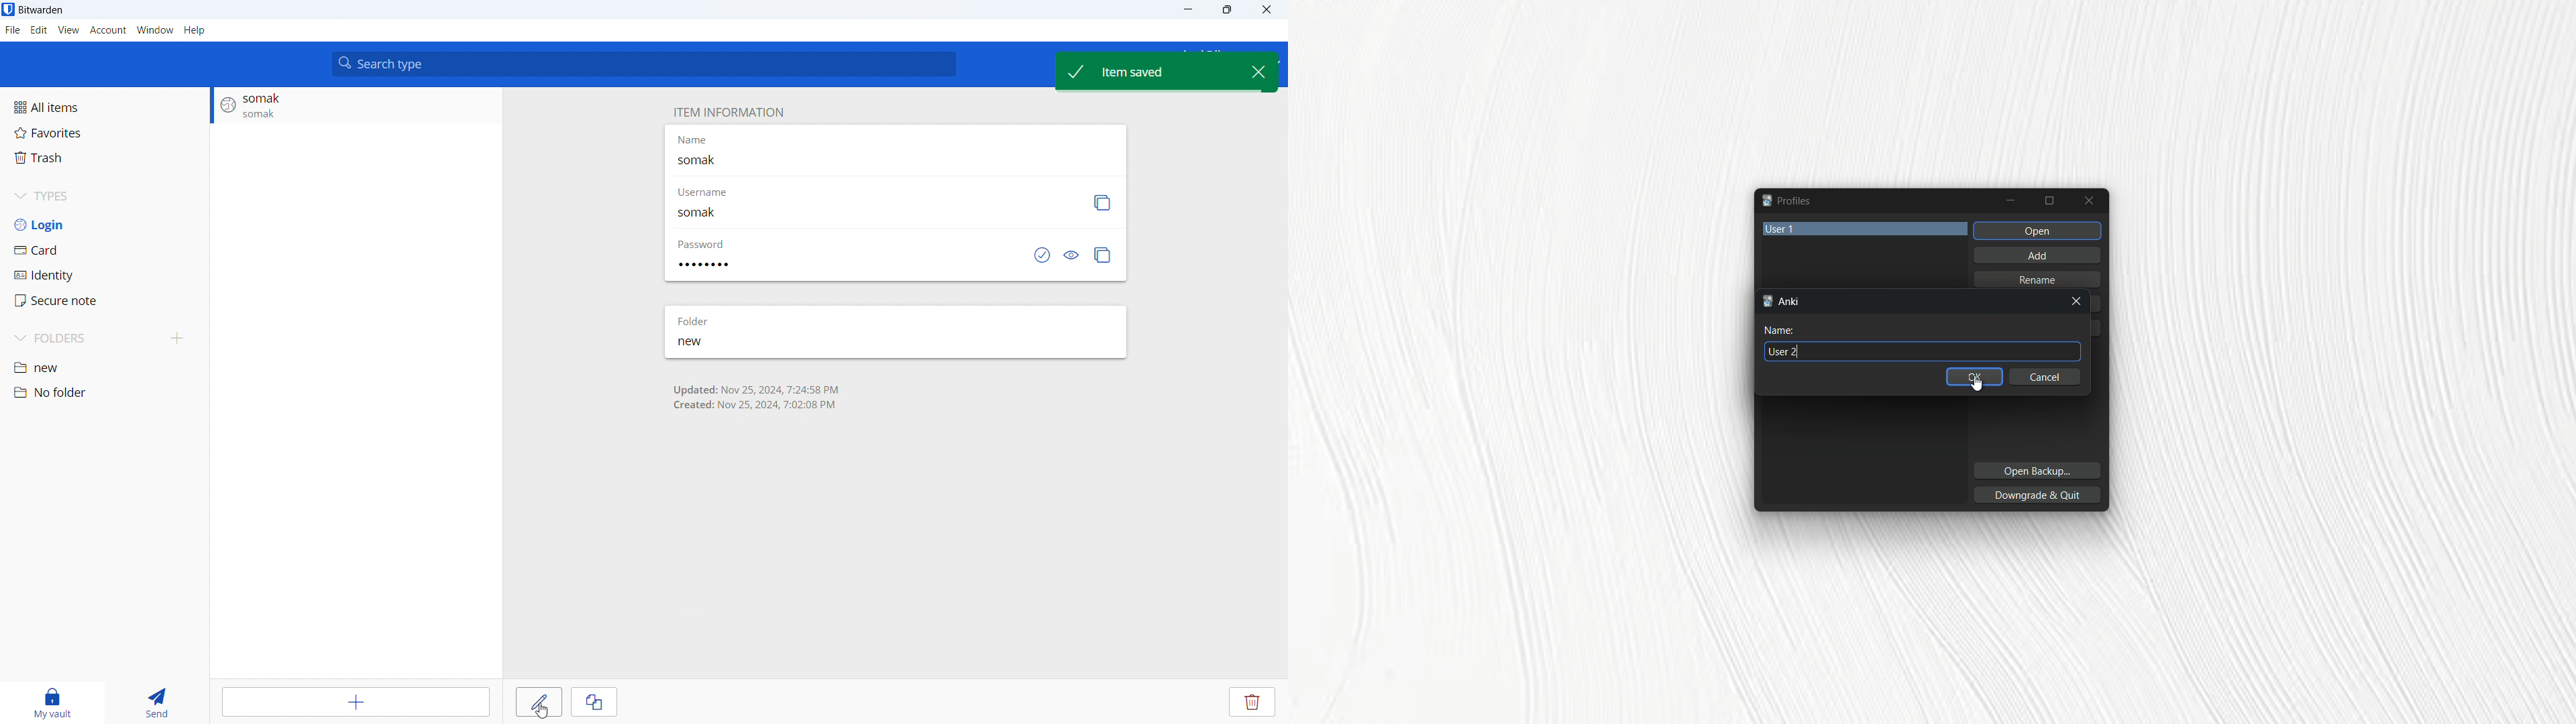  What do you see at coordinates (2041, 279) in the screenshot?
I see `Rename` at bounding box center [2041, 279].